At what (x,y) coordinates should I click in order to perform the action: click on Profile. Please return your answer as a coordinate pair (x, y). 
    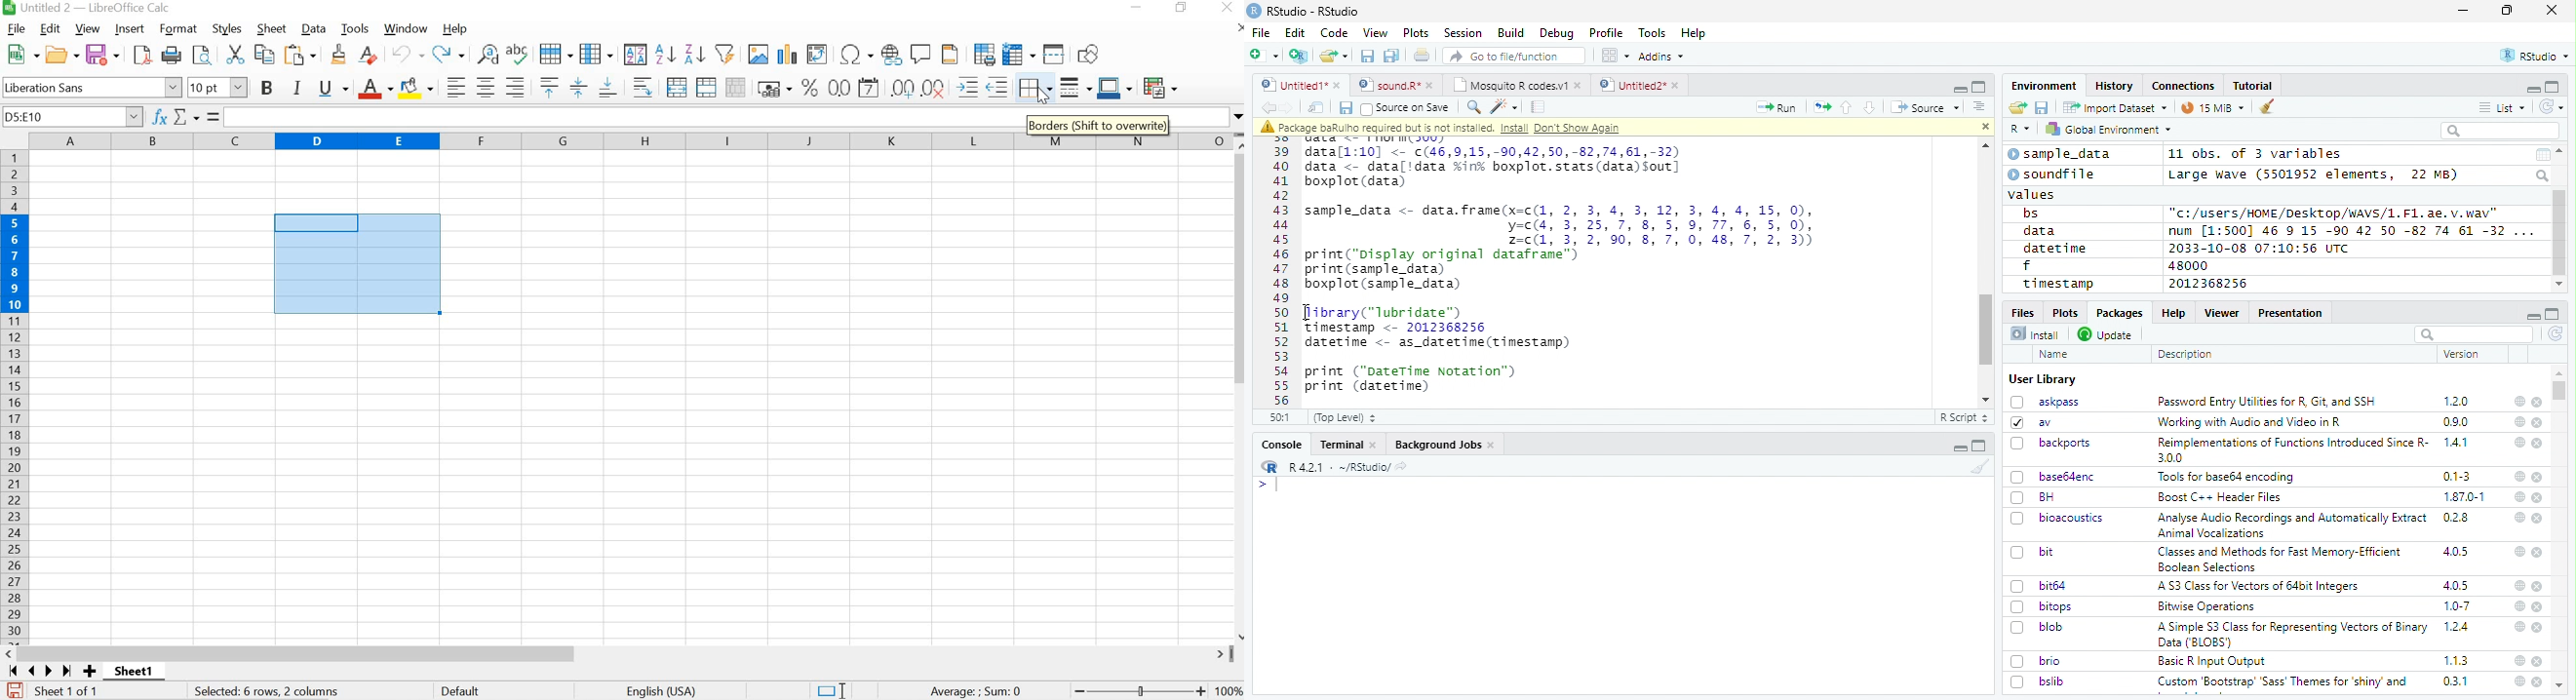
    Looking at the image, I should click on (1606, 33).